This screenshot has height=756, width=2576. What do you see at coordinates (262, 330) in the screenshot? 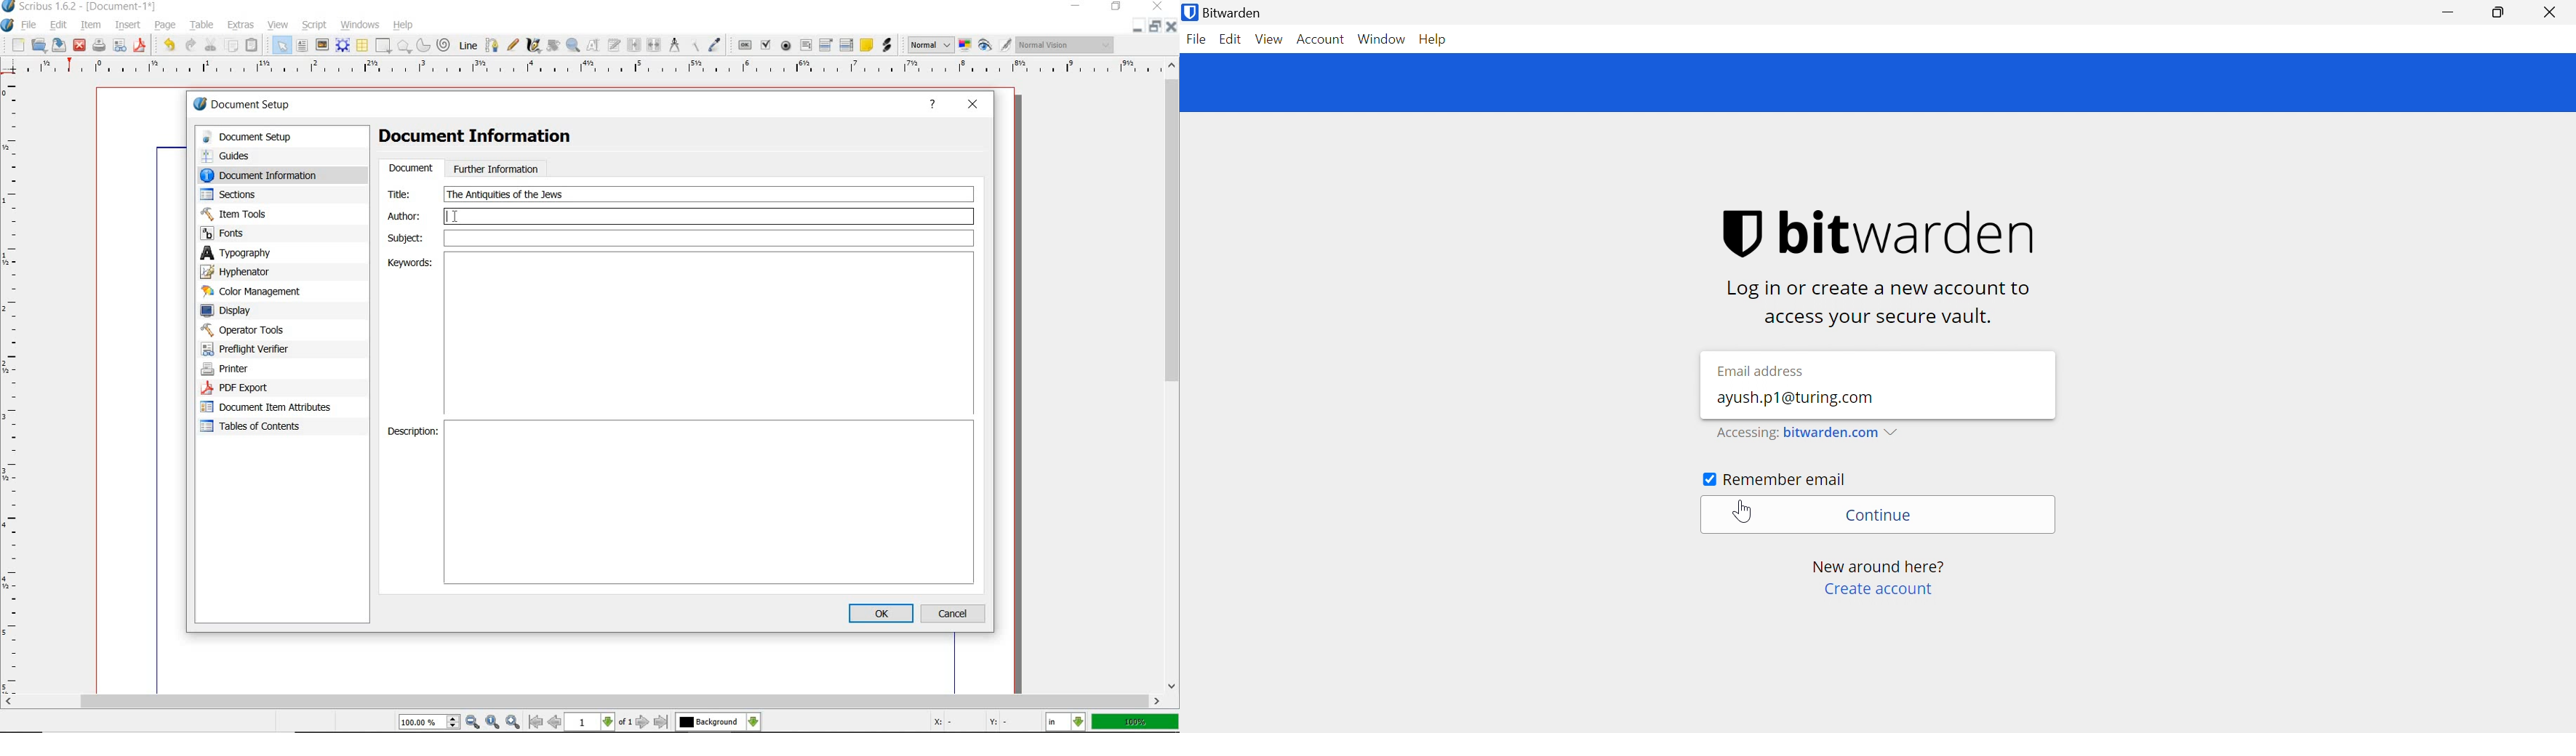
I see `operator tools` at bounding box center [262, 330].